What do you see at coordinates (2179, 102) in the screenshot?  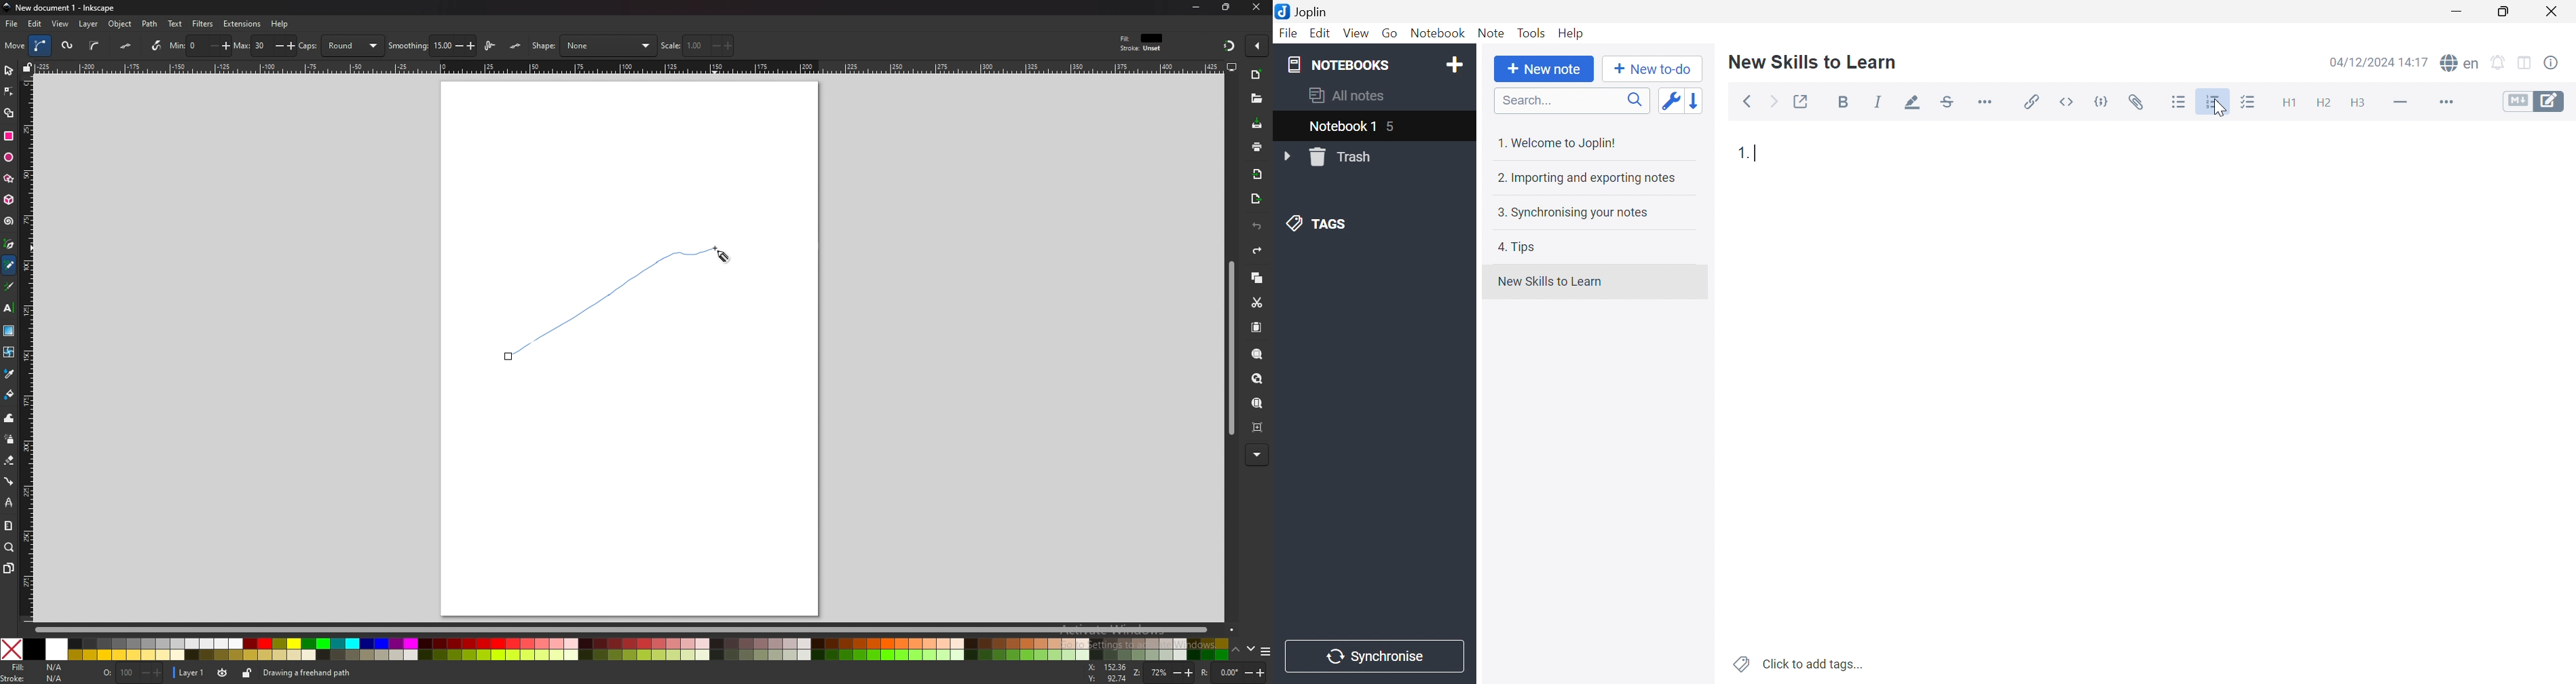 I see `Bullet list` at bounding box center [2179, 102].